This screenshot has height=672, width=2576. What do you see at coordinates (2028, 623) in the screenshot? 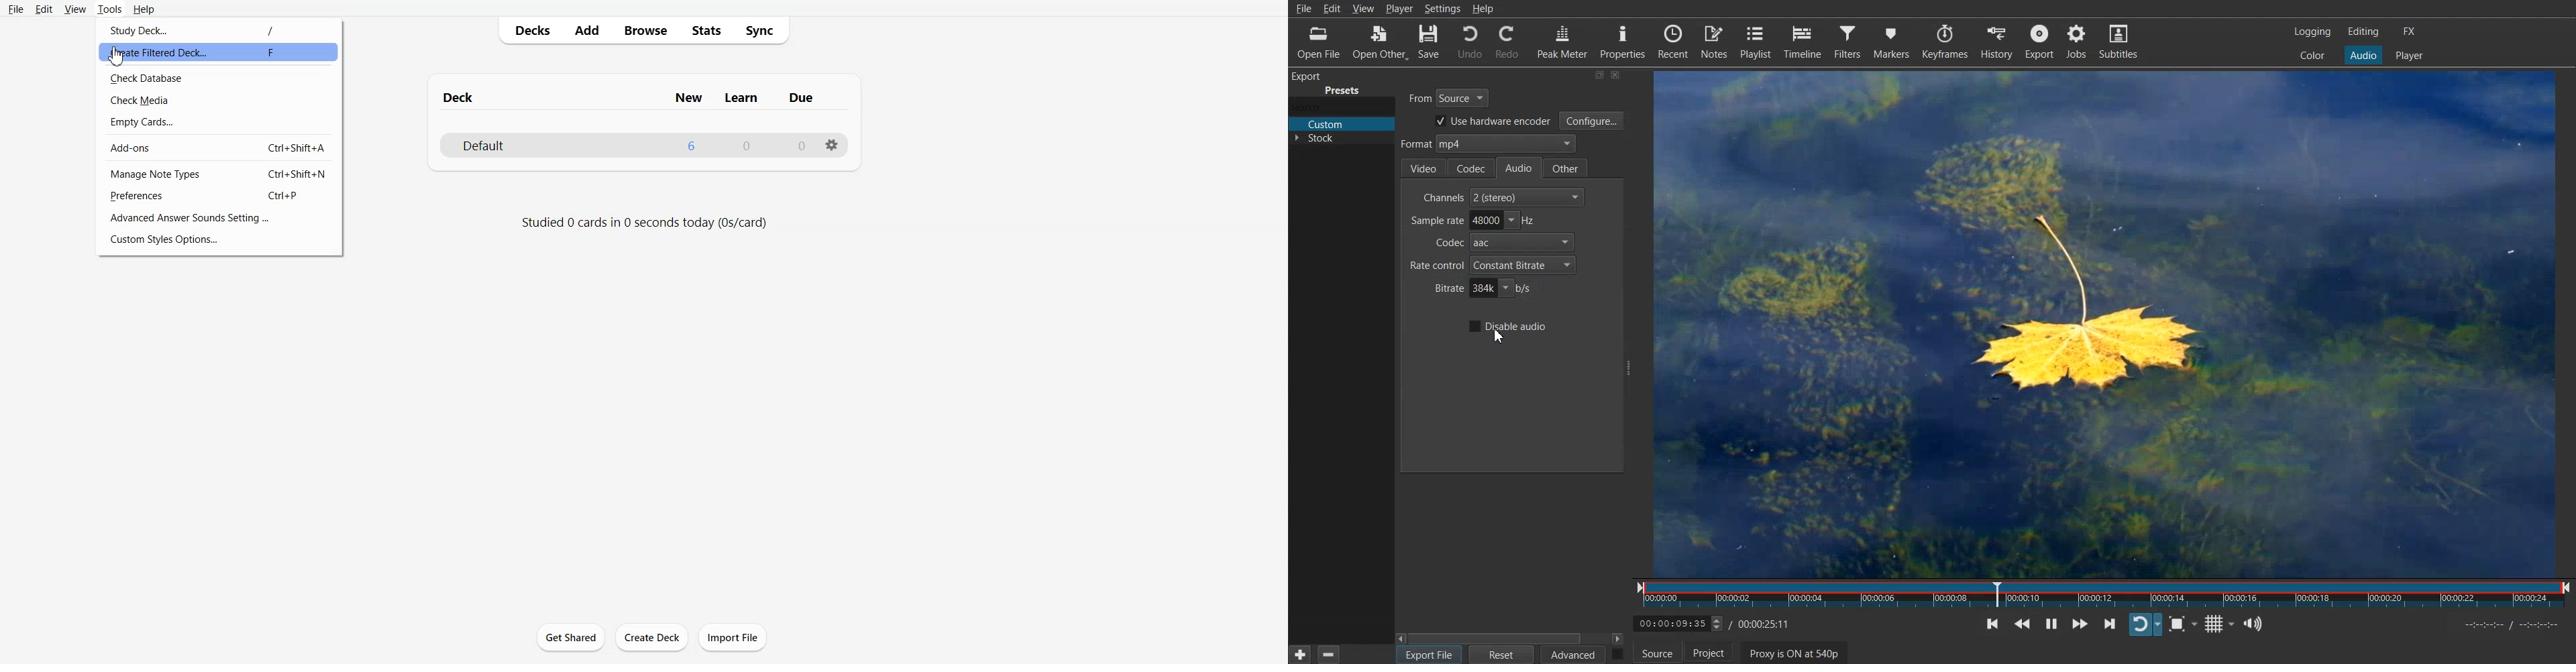
I see `Play quickly backwards` at bounding box center [2028, 623].